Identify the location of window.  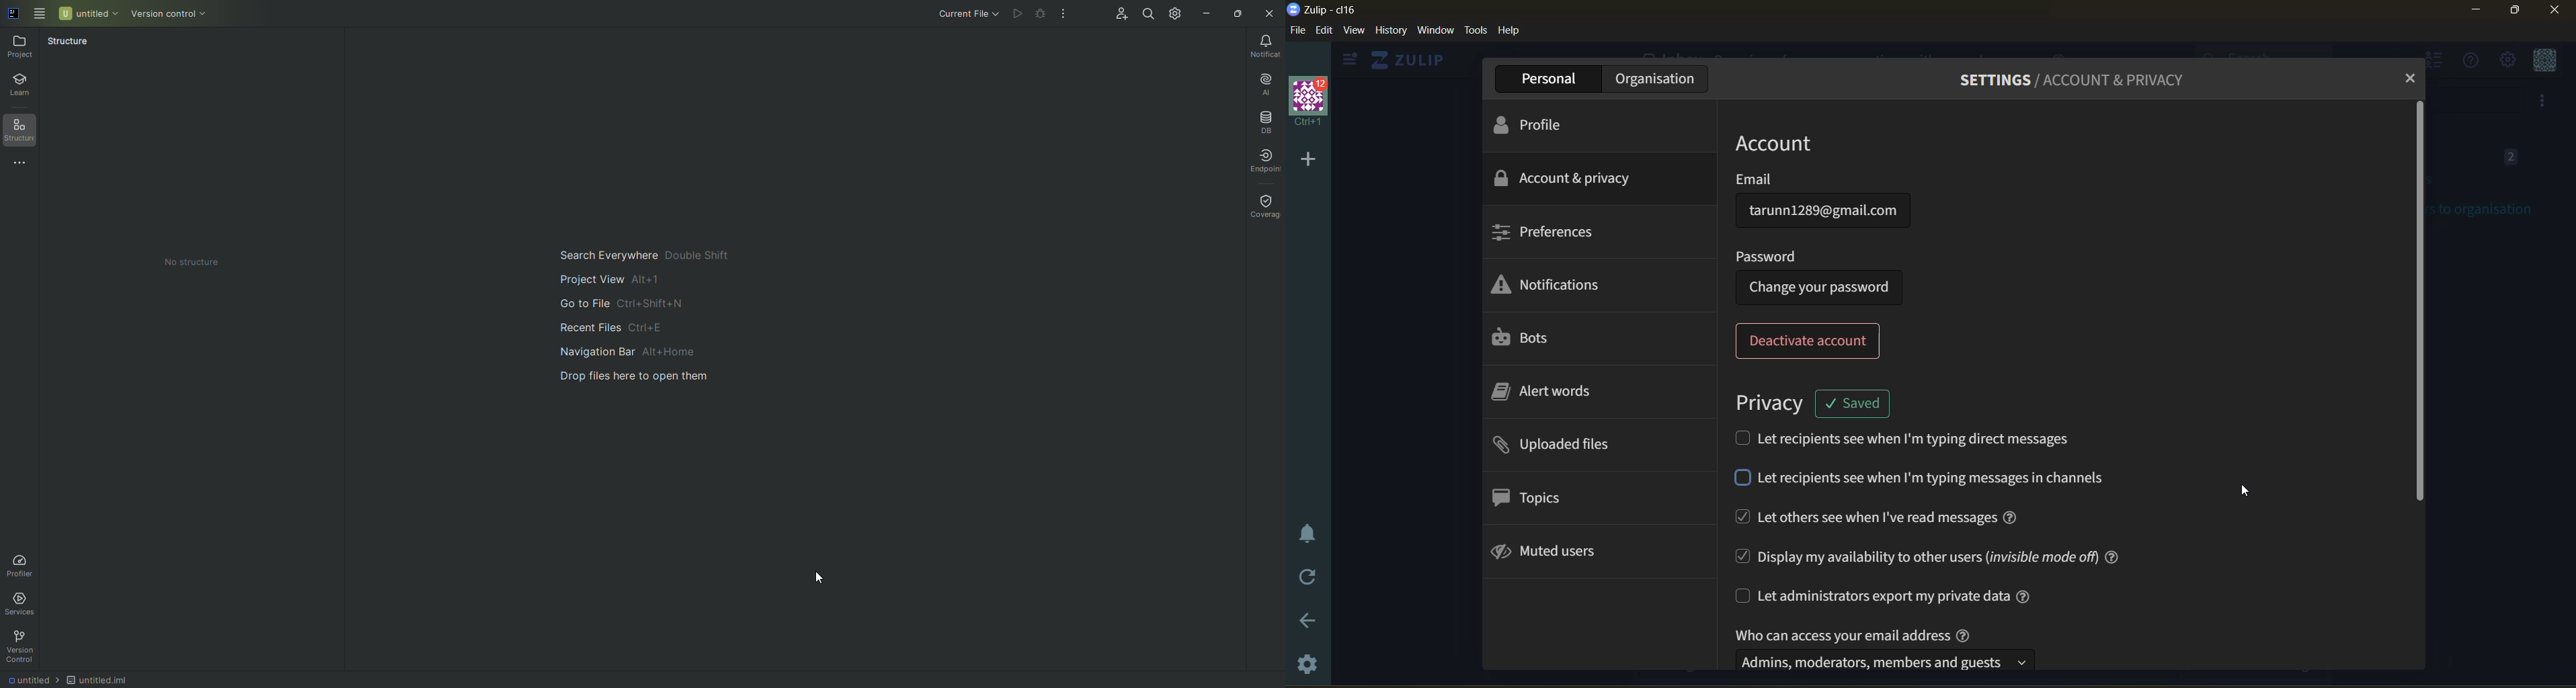
(1435, 32).